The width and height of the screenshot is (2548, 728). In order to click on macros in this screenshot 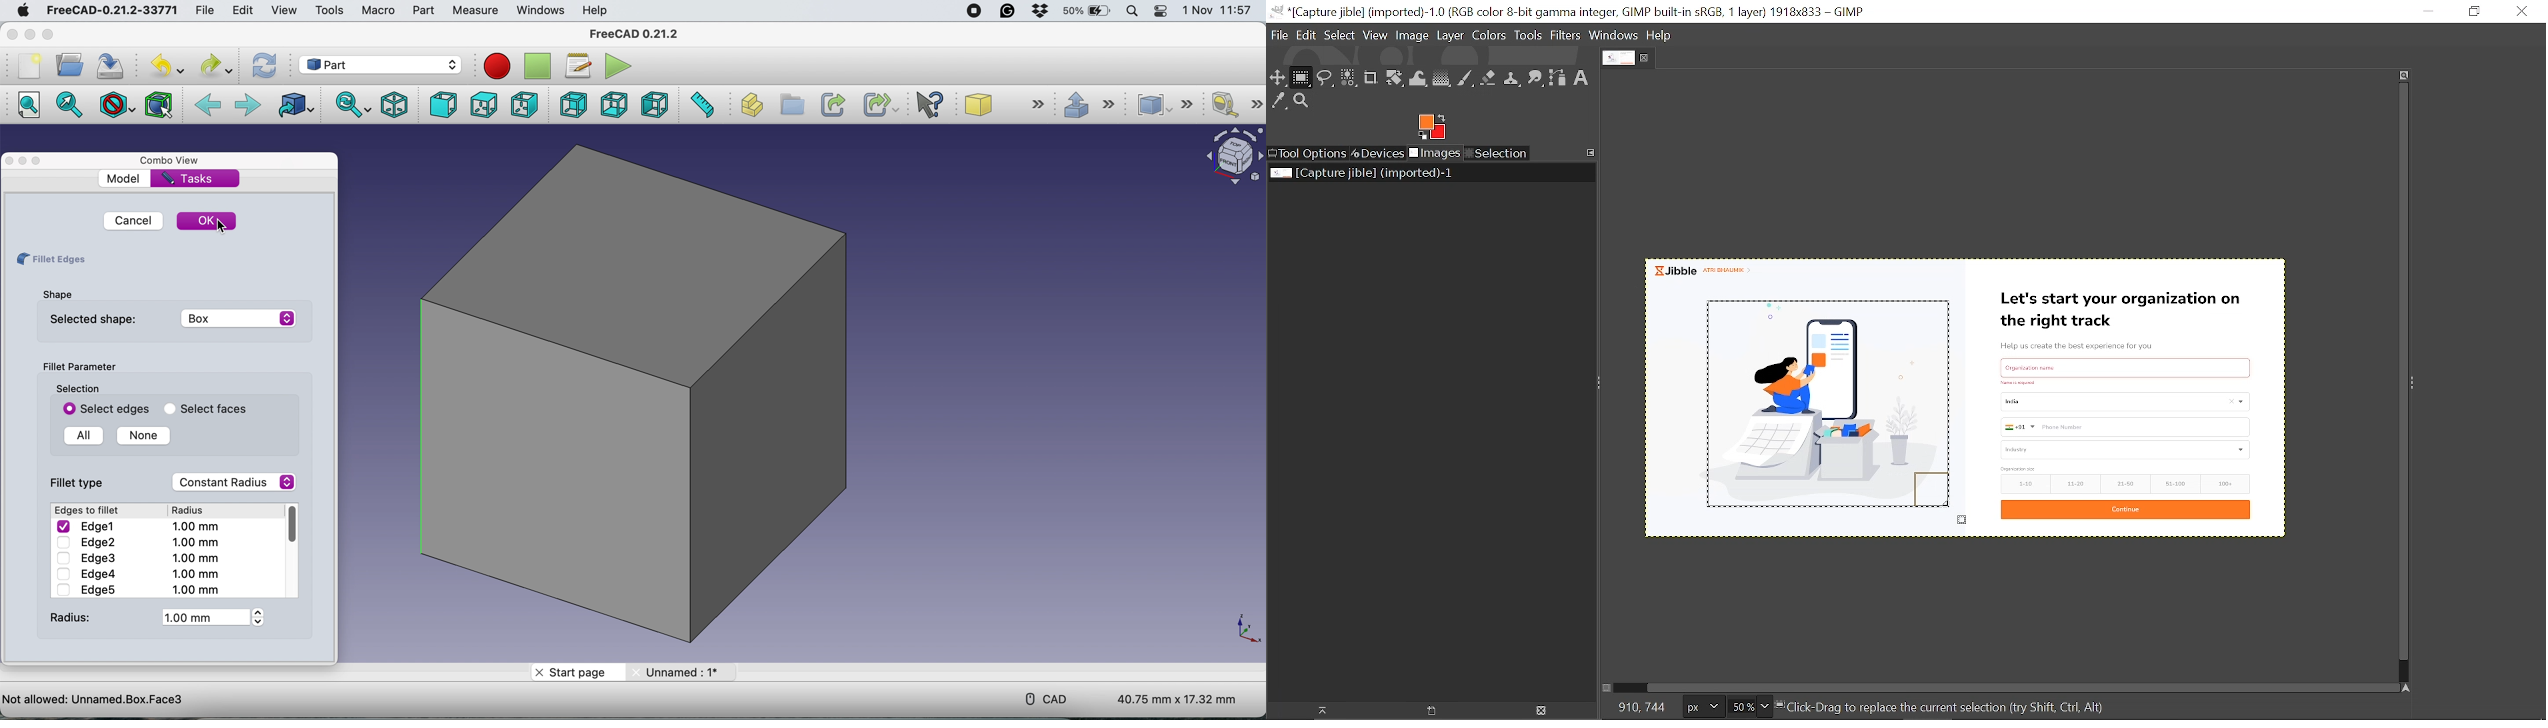, I will do `click(577, 67)`.